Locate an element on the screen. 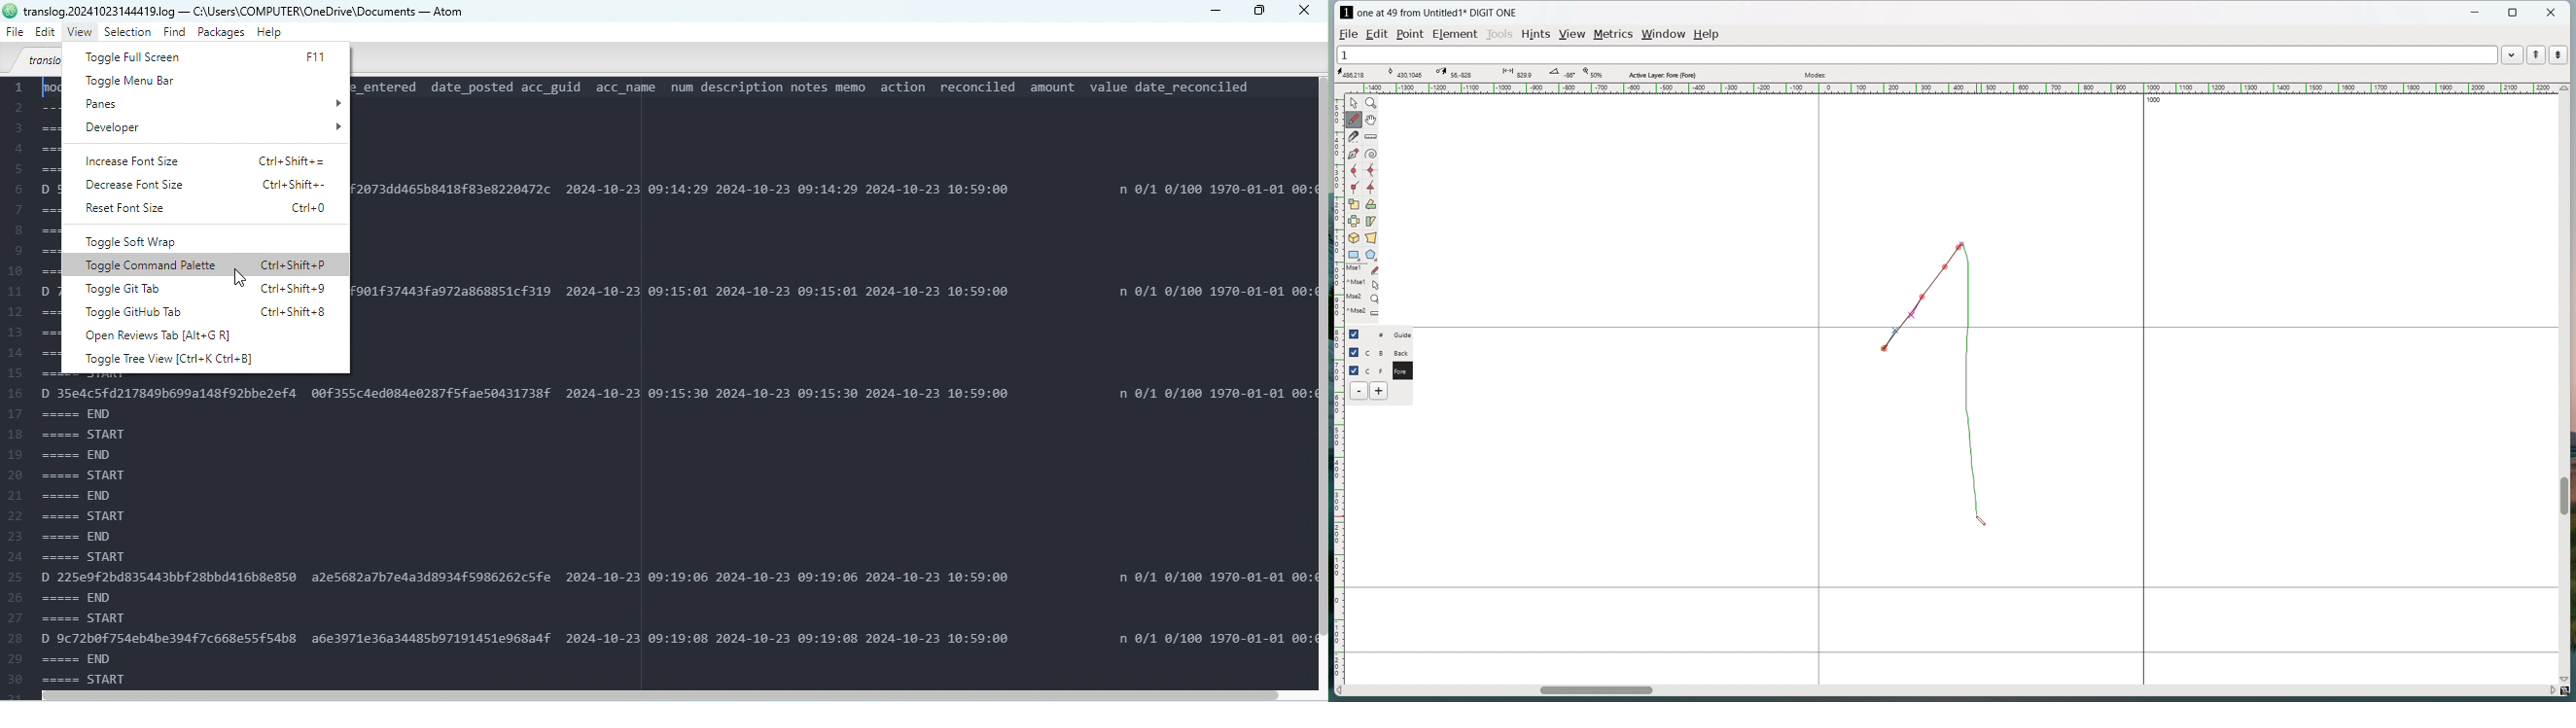 Image resolution: width=2576 pixels, height=728 pixels. checkbox is located at coordinates (1356, 333).